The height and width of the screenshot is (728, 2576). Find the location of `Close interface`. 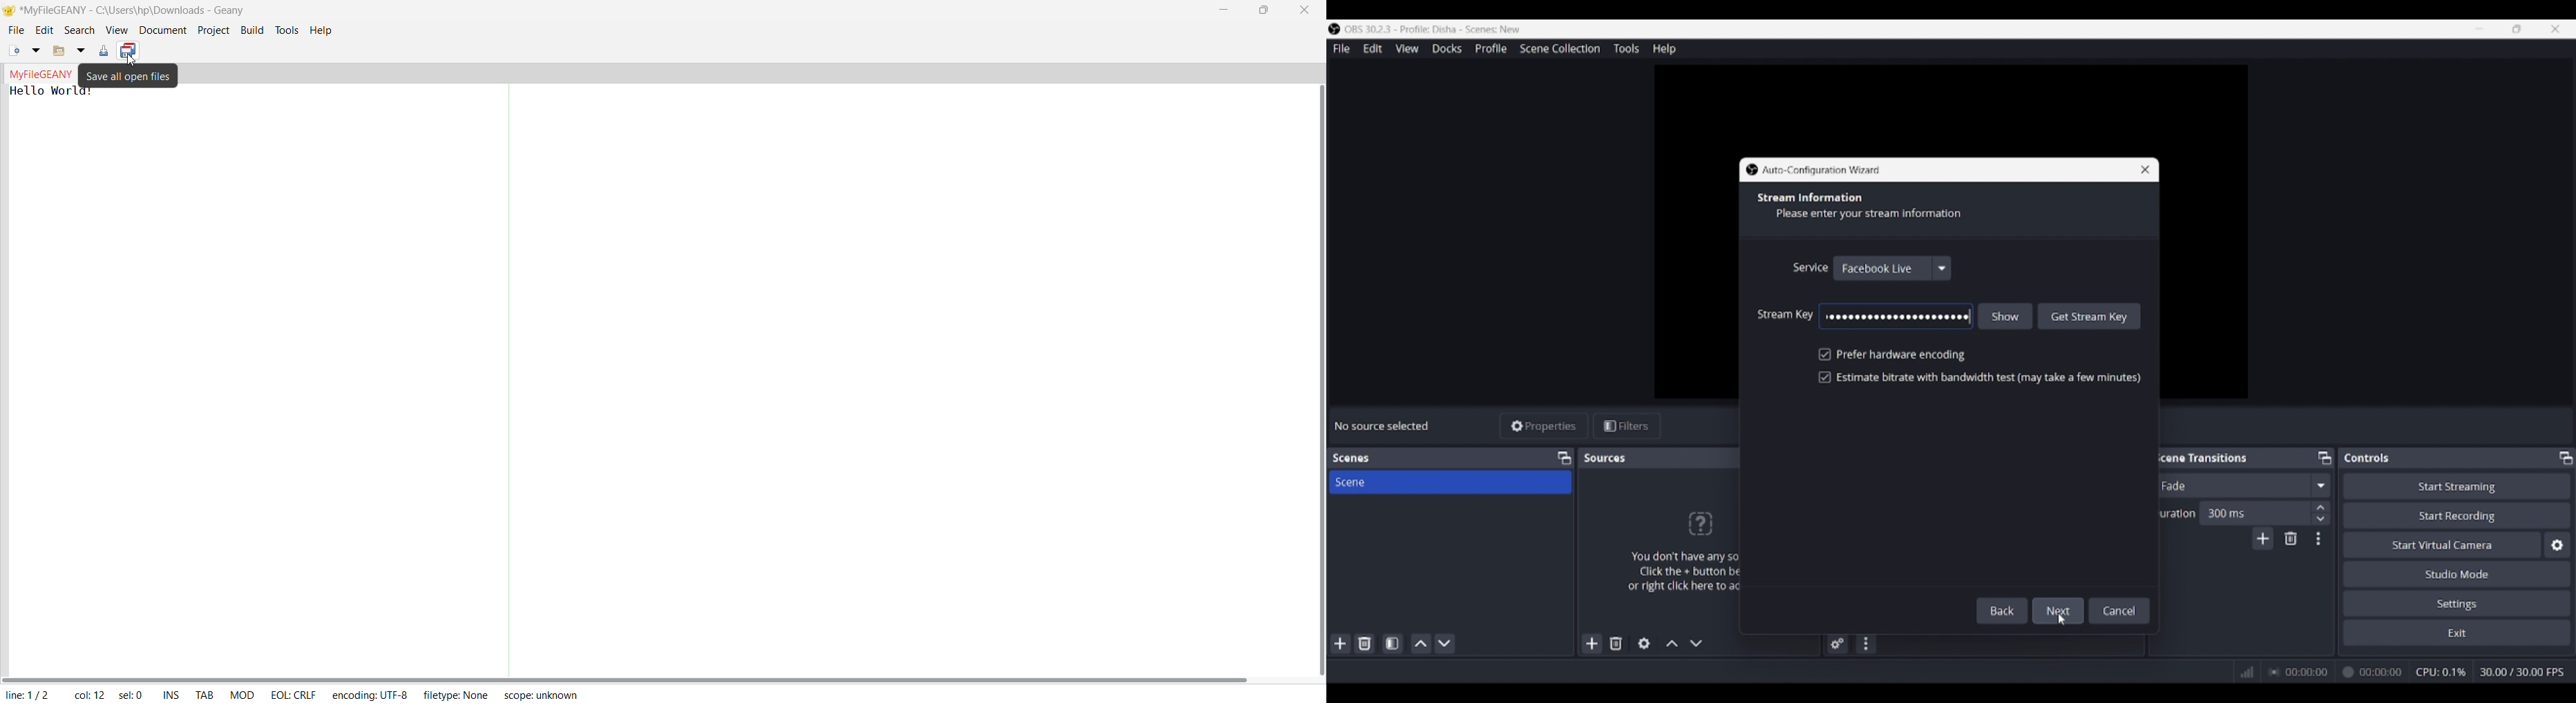

Close interface is located at coordinates (2556, 29).